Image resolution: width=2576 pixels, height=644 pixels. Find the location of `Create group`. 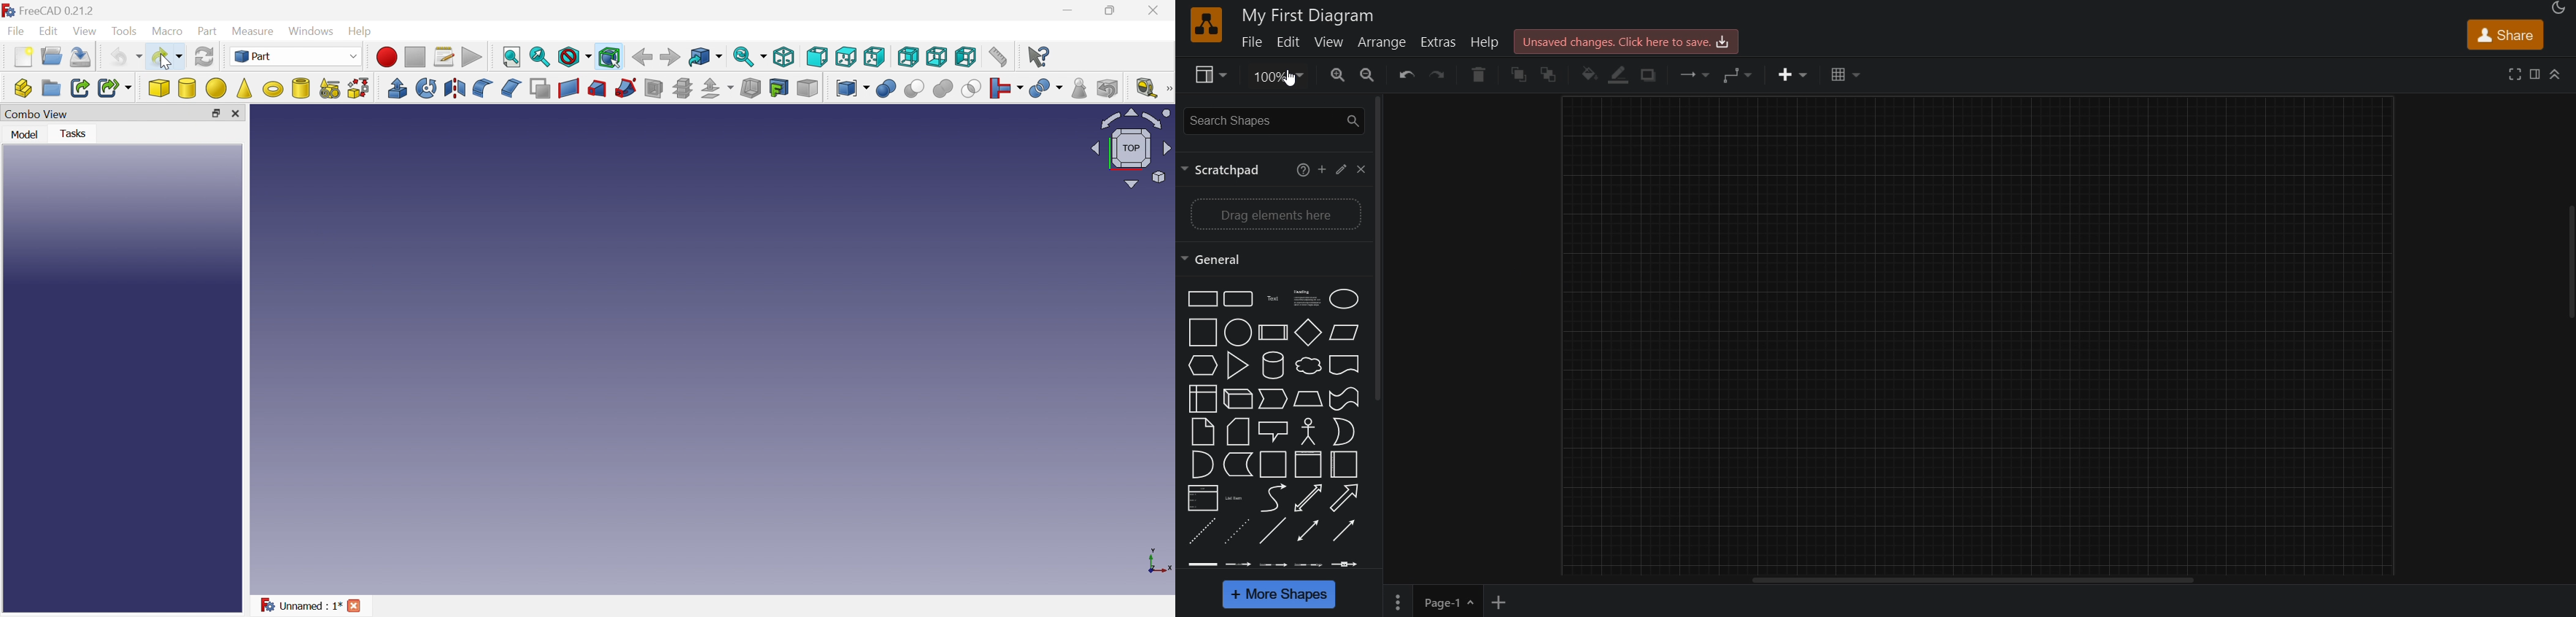

Create group is located at coordinates (51, 87).